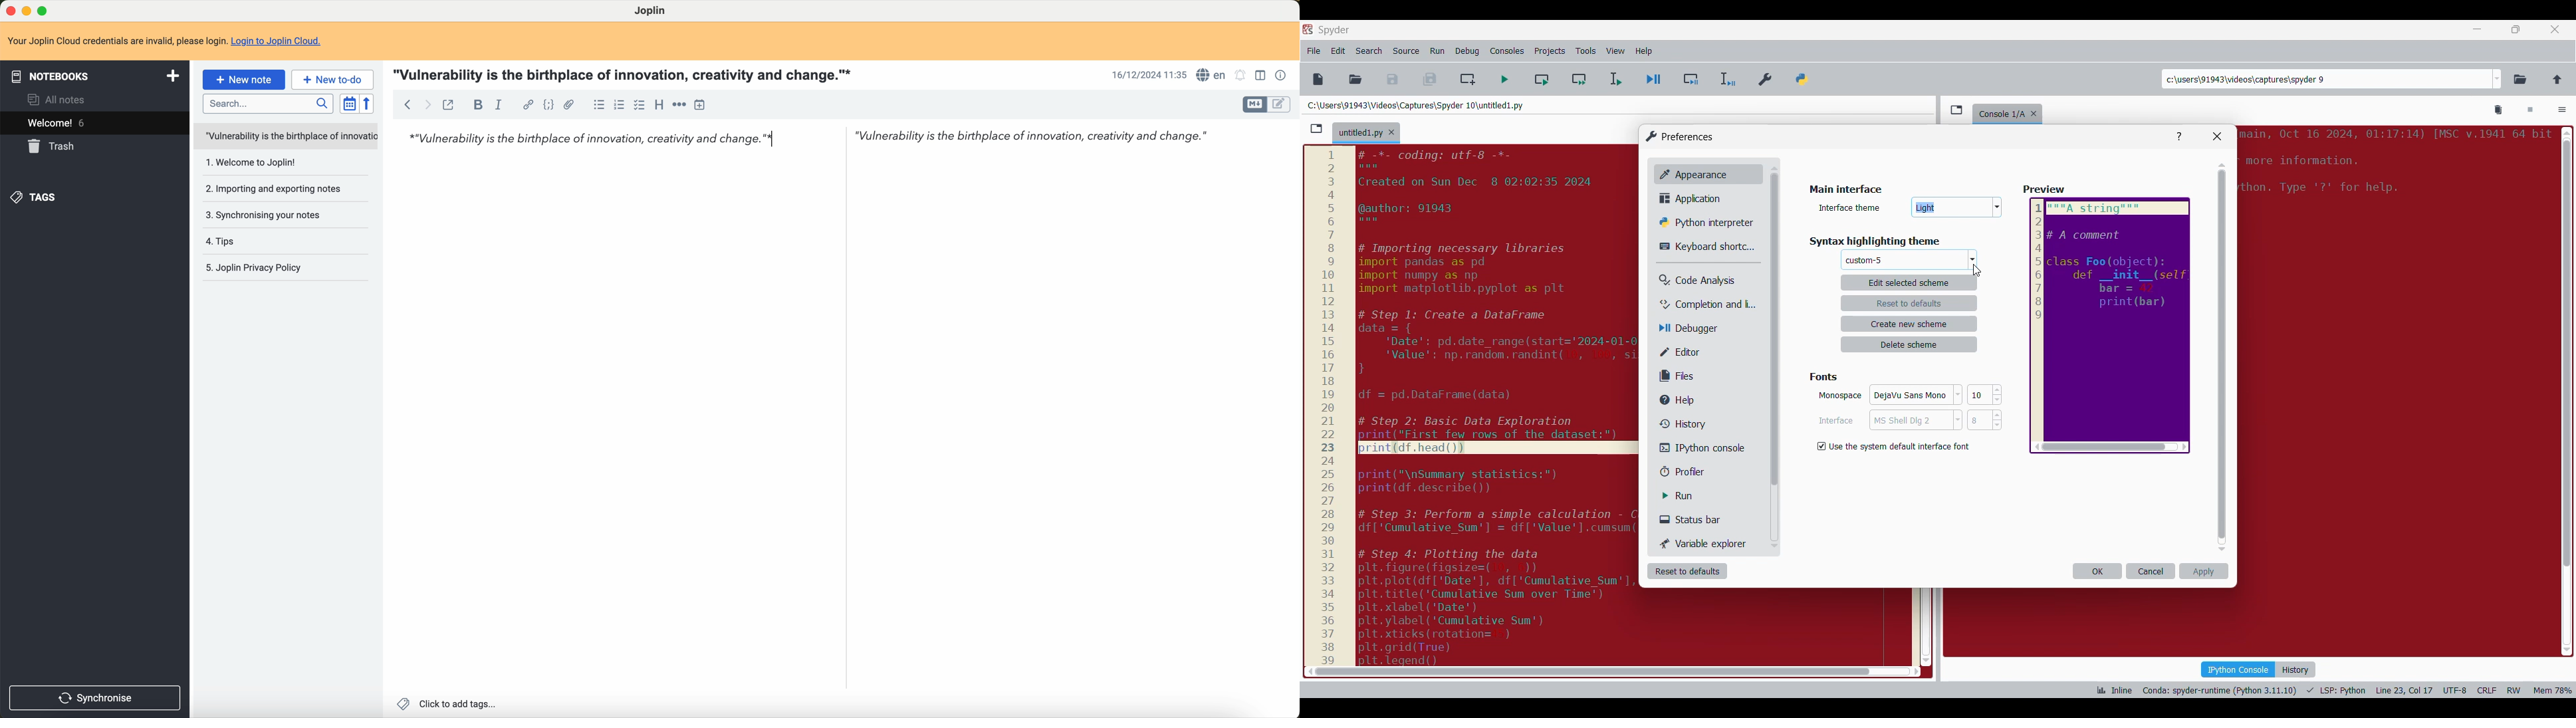  What do you see at coordinates (224, 241) in the screenshot?
I see `4.tips` at bounding box center [224, 241].